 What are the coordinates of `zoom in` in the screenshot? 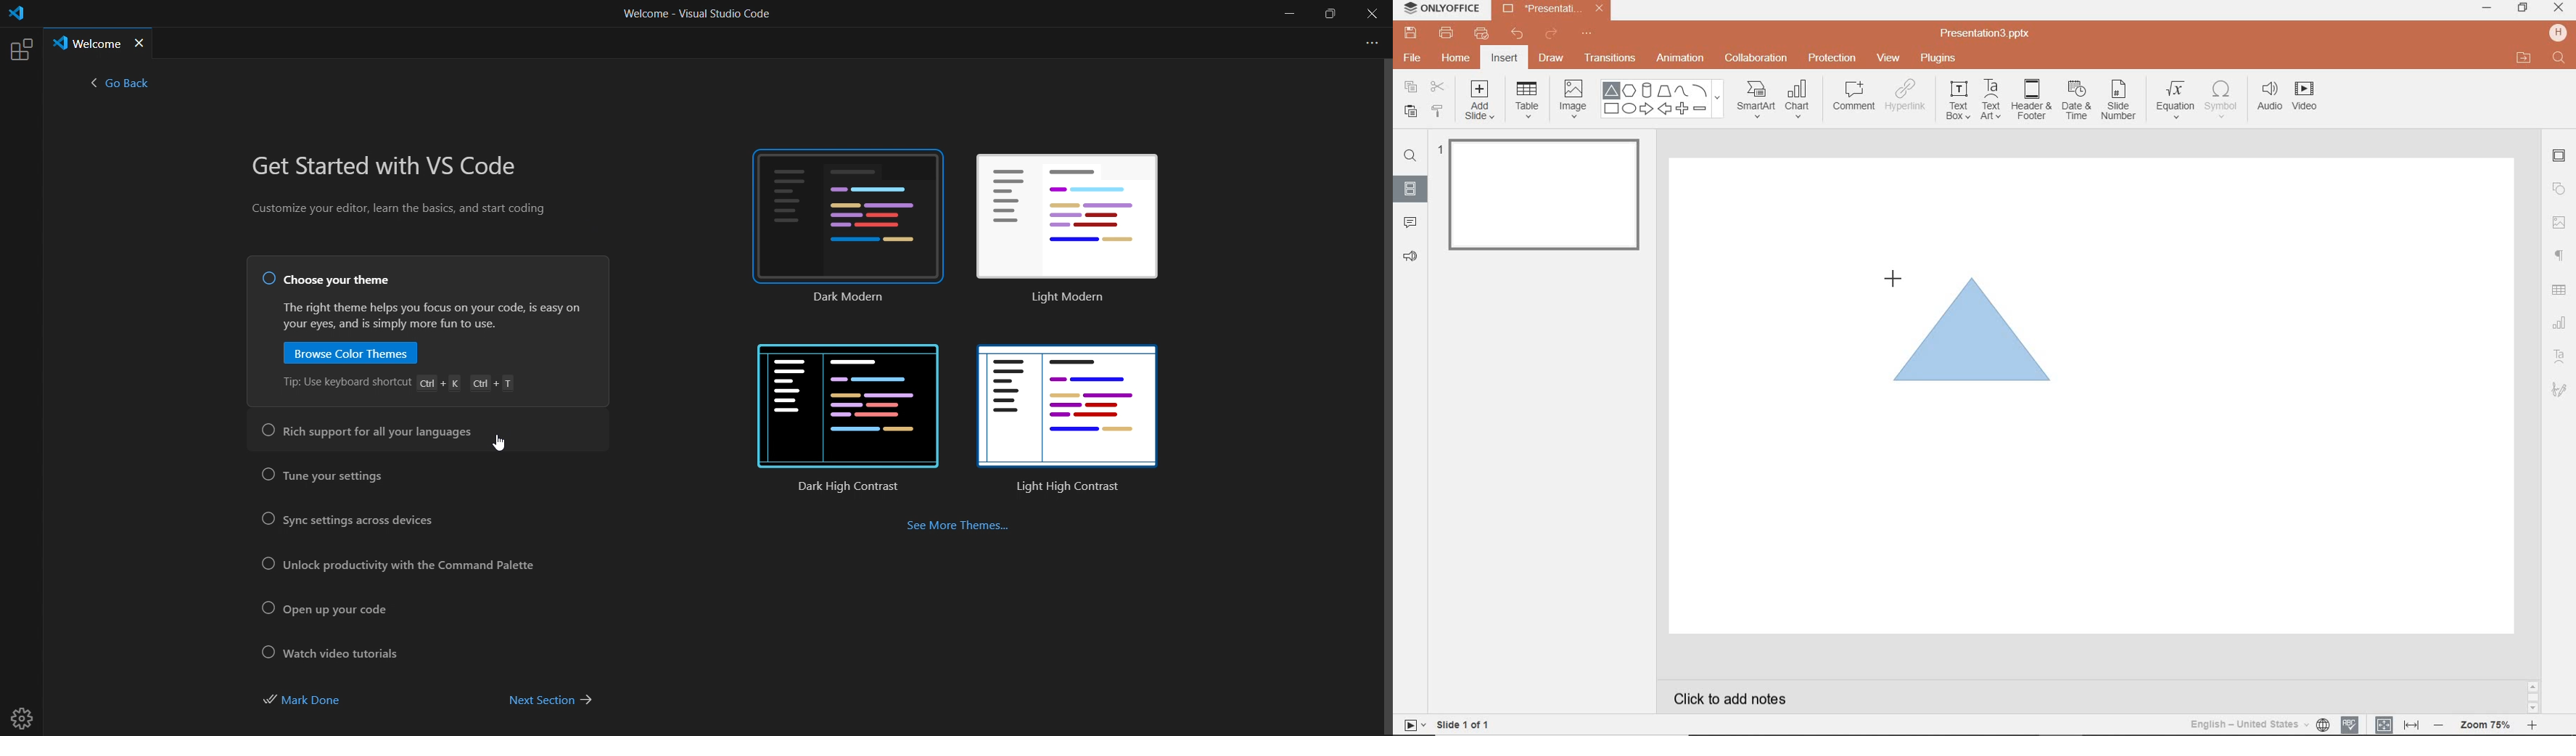 It's located at (2532, 727).